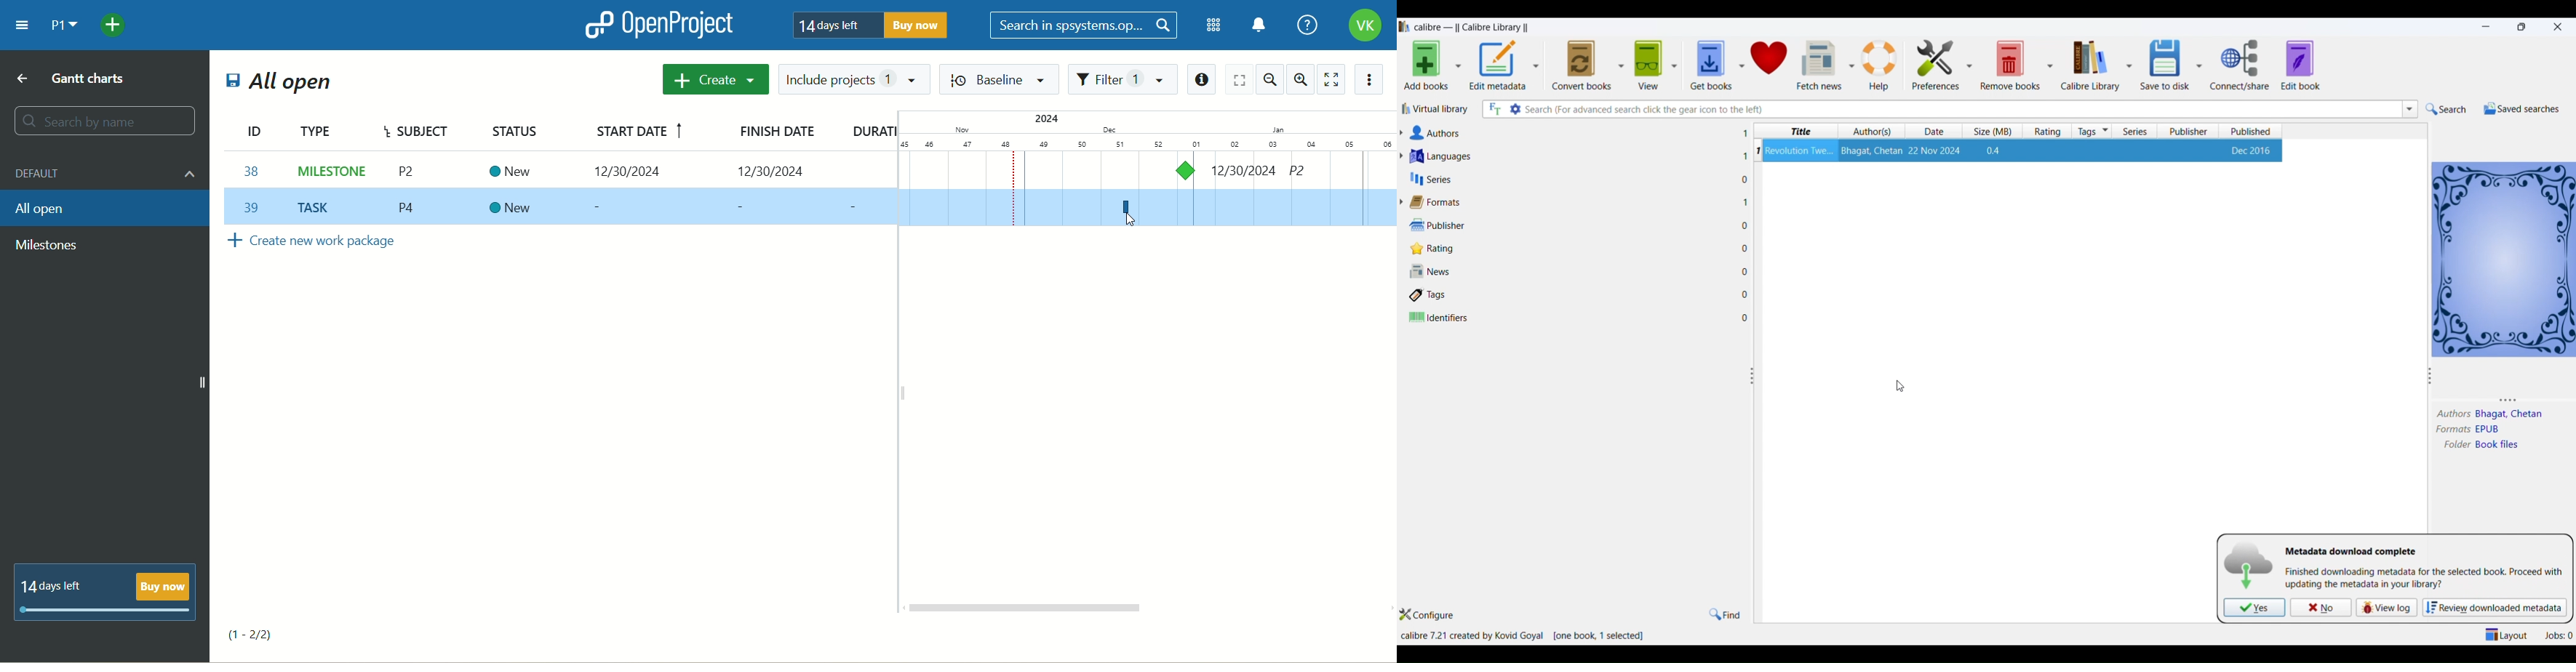  Describe the element at coordinates (1458, 68) in the screenshot. I see `add books option dropdown button` at that location.